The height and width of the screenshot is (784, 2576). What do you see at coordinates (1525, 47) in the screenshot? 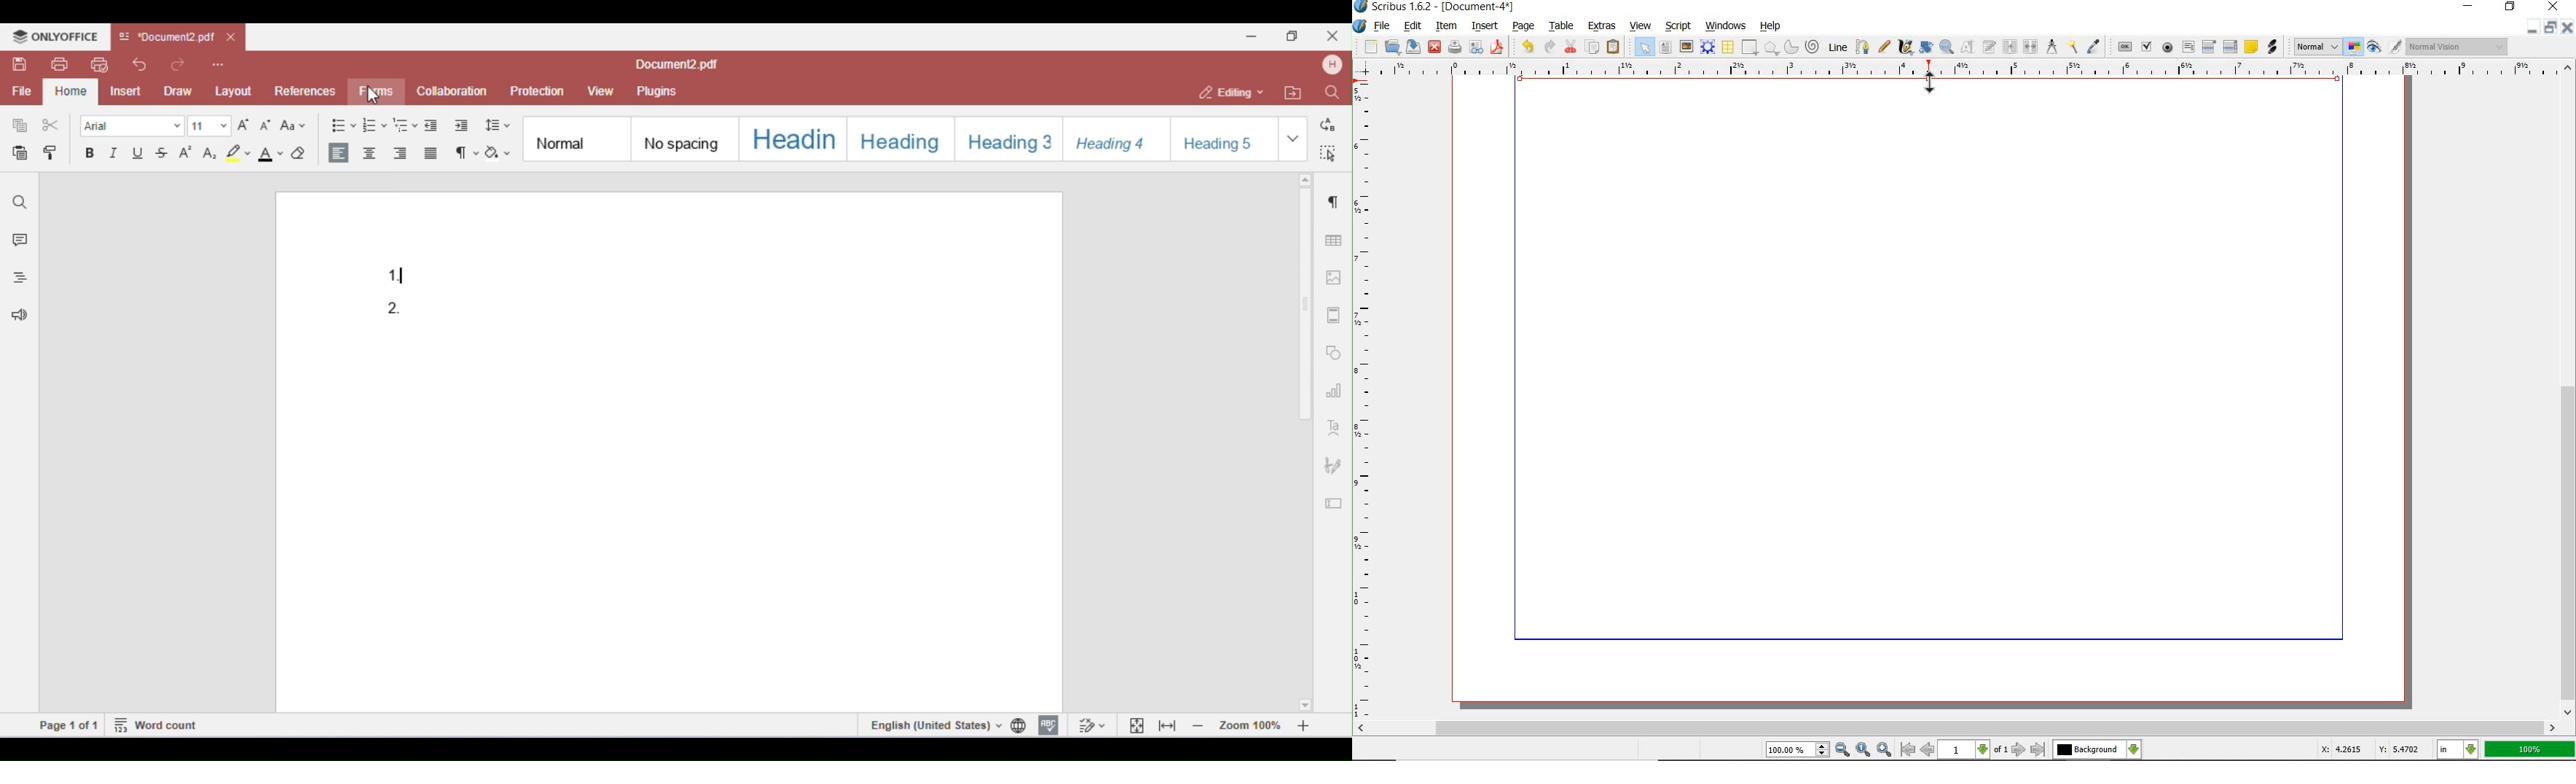
I see `undo` at bounding box center [1525, 47].